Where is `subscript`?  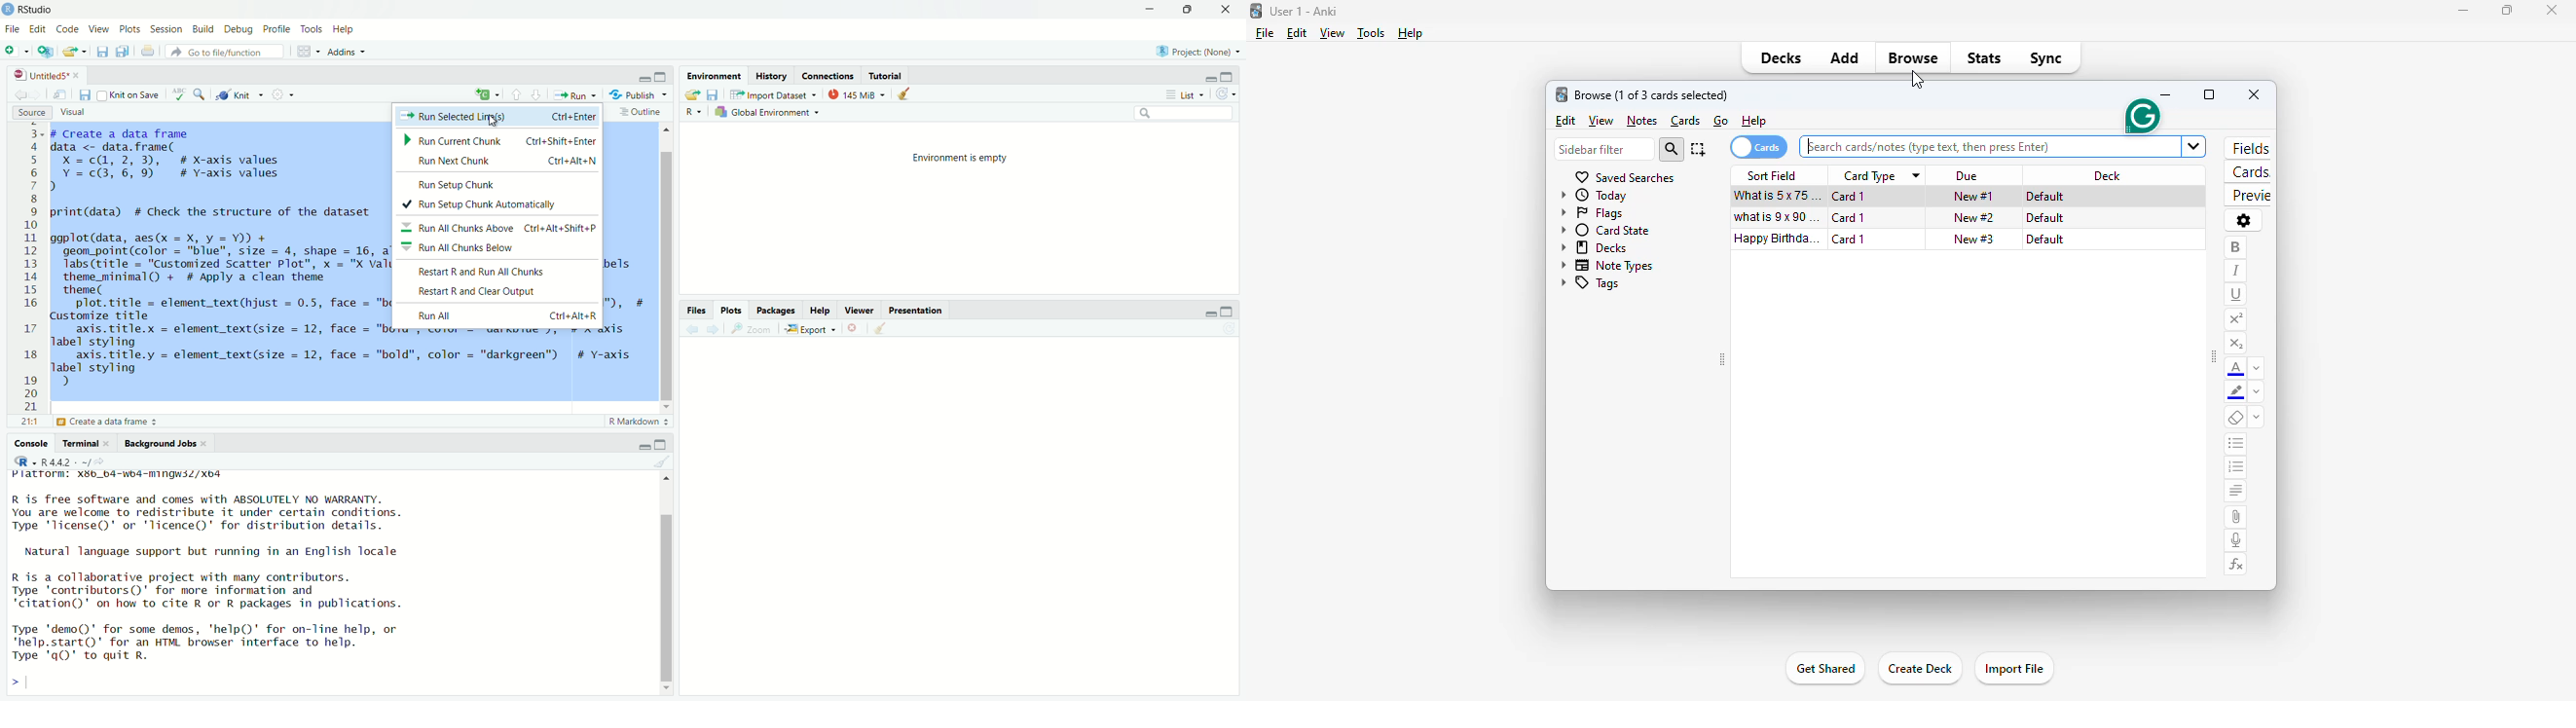
subscript is located at coordinates (2236, 344).